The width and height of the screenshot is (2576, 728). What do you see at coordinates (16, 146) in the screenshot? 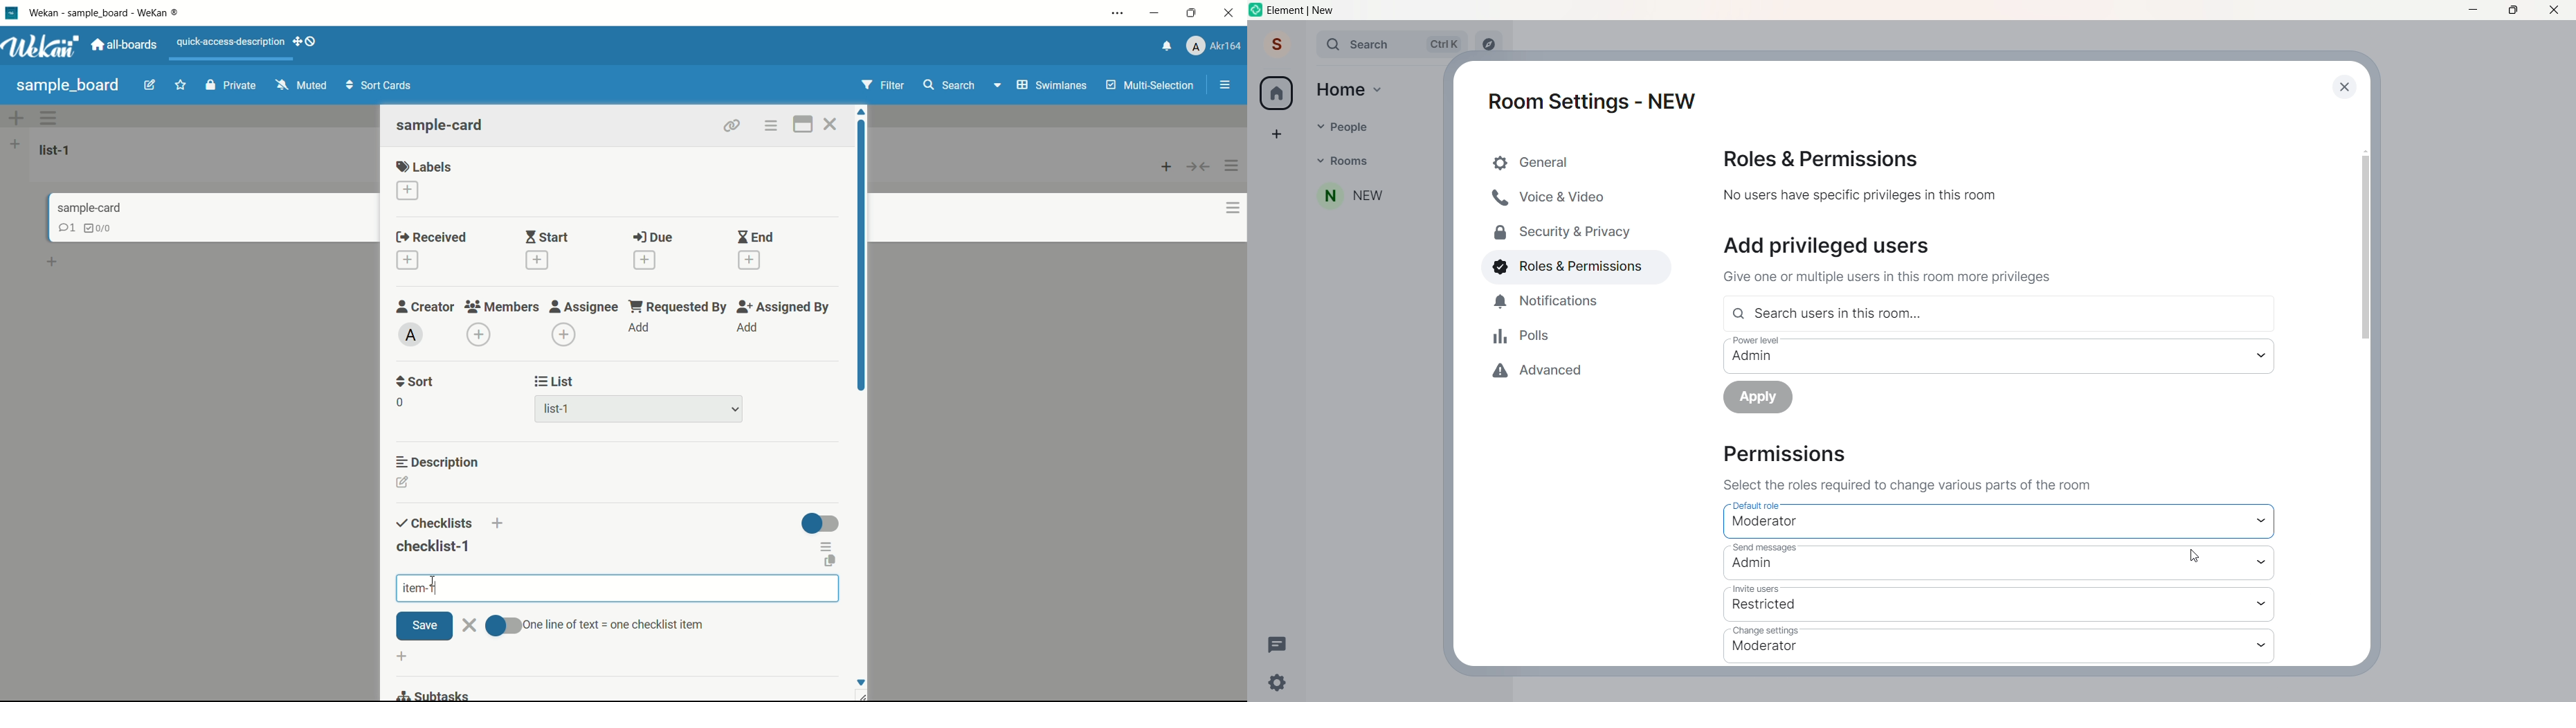
I see `add list` at bounding box center [16, 146].